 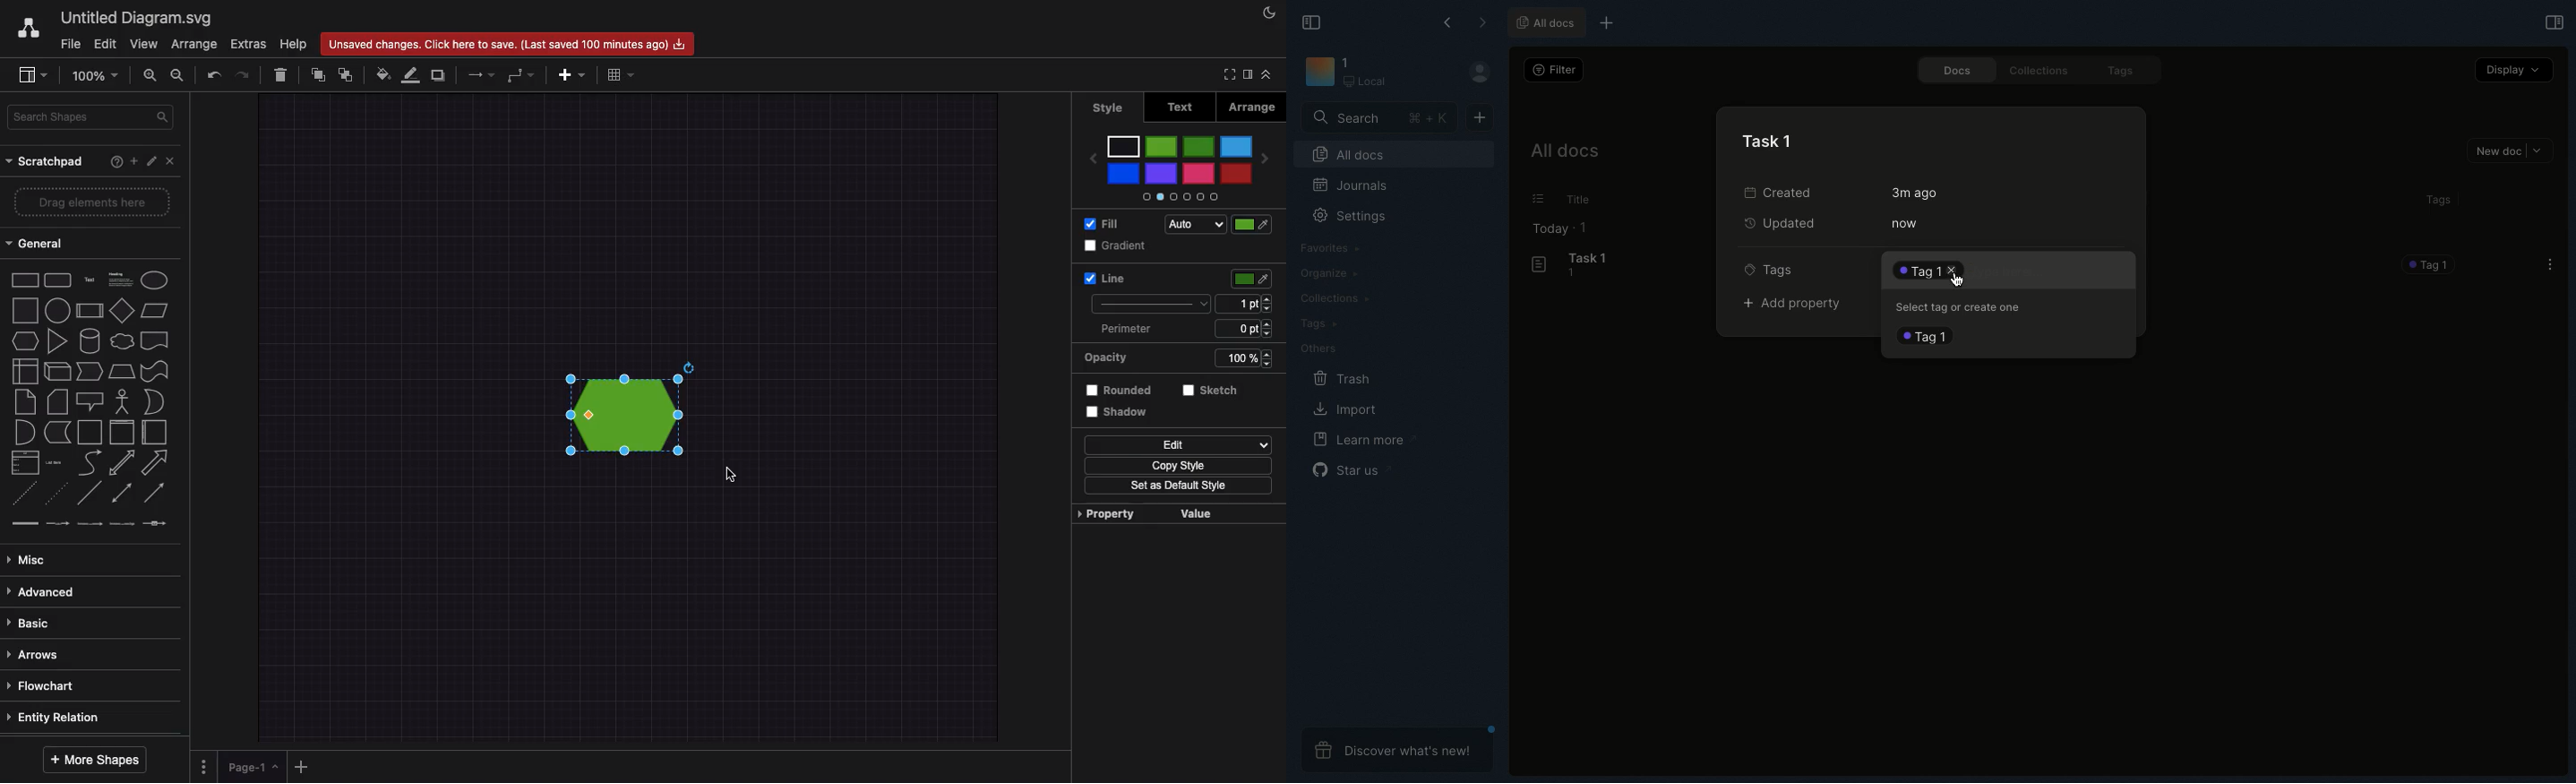 I want to click on Flowchart, so click(x=44, y=687).